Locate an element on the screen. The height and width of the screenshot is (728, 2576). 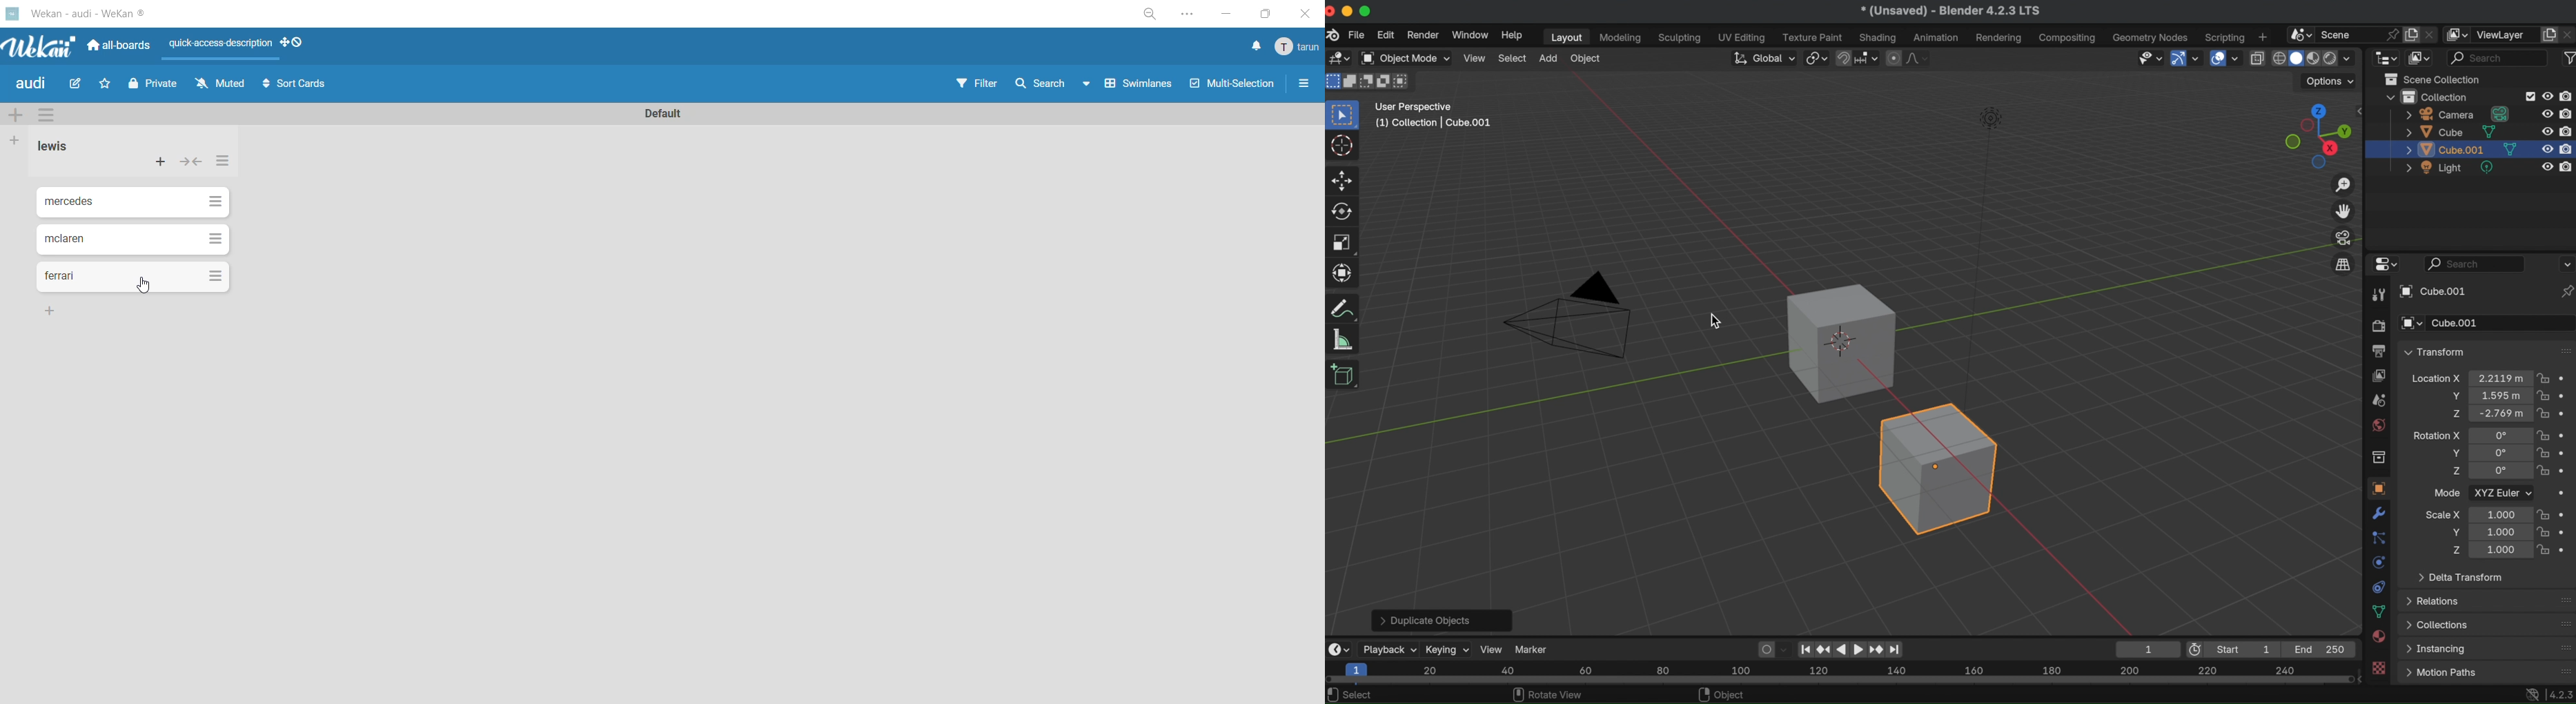
cards is located at coordinates (135, 204).